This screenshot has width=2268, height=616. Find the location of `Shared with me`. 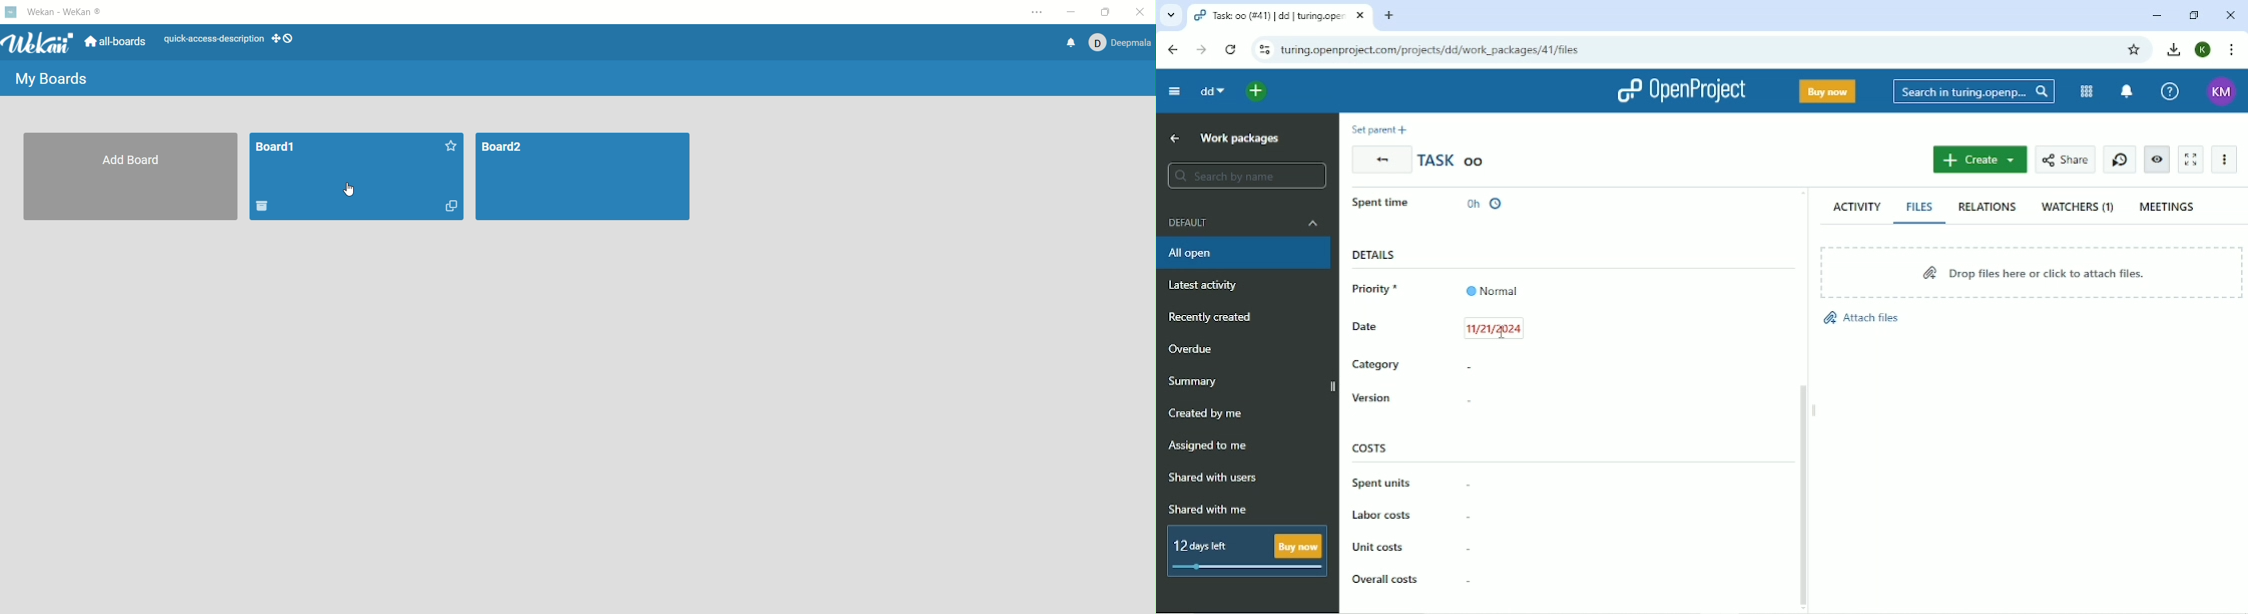

Shared with me is located at coordinates (1209, 509).